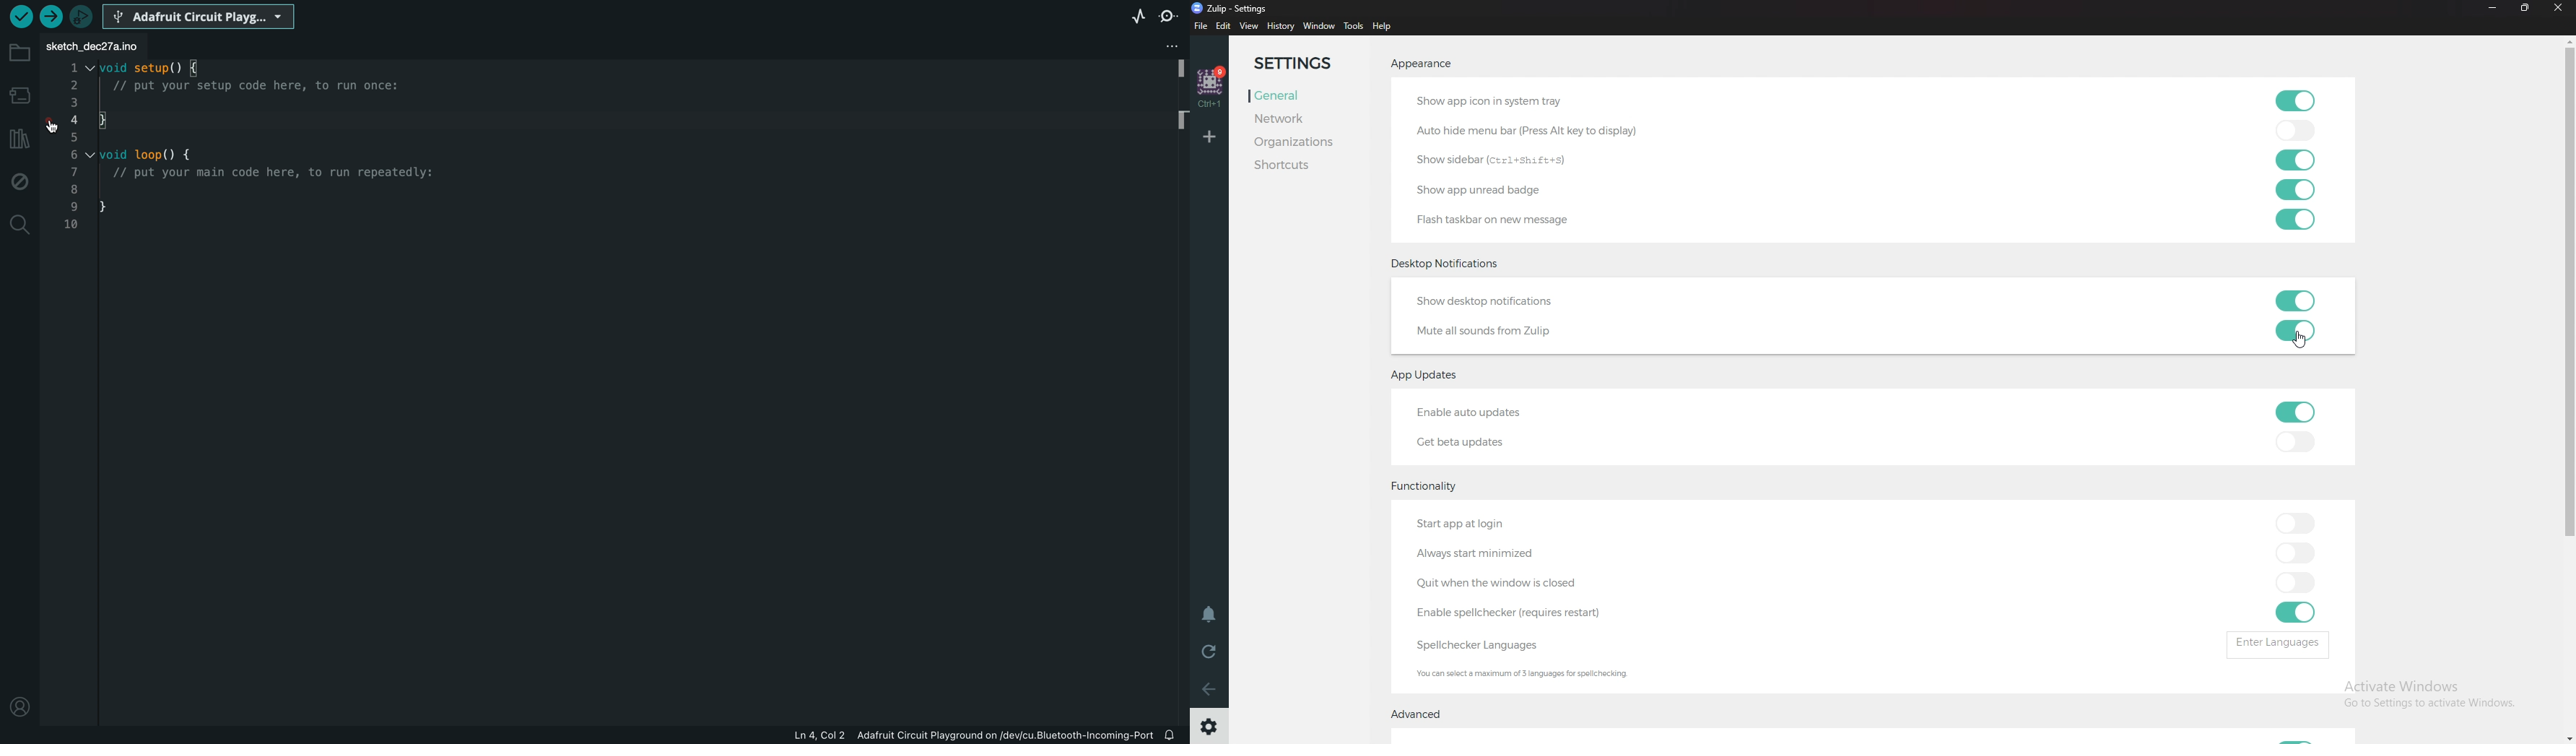 This screenshot has height=756, width=2576. What do you see at coordinates (1536, 128) in the screenshot?
I see `Auto hide menu bar` at bounding box center [1536, 128].